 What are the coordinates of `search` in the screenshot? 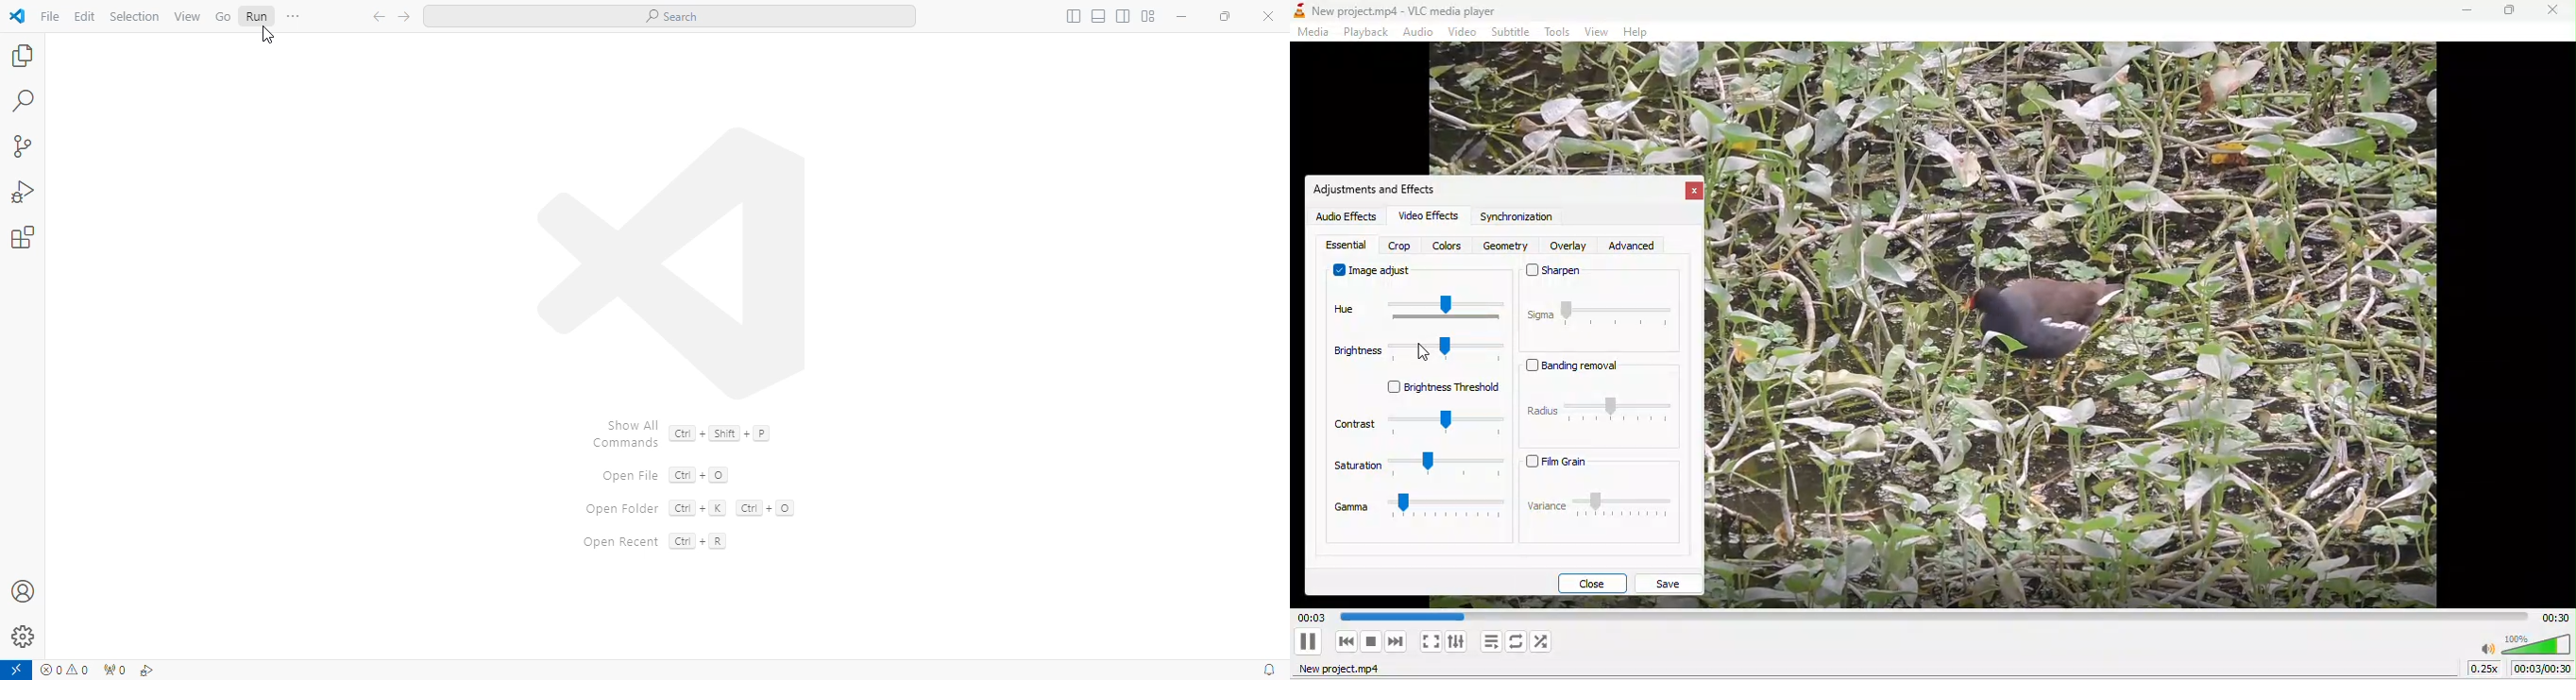 It's located at (669, 16).